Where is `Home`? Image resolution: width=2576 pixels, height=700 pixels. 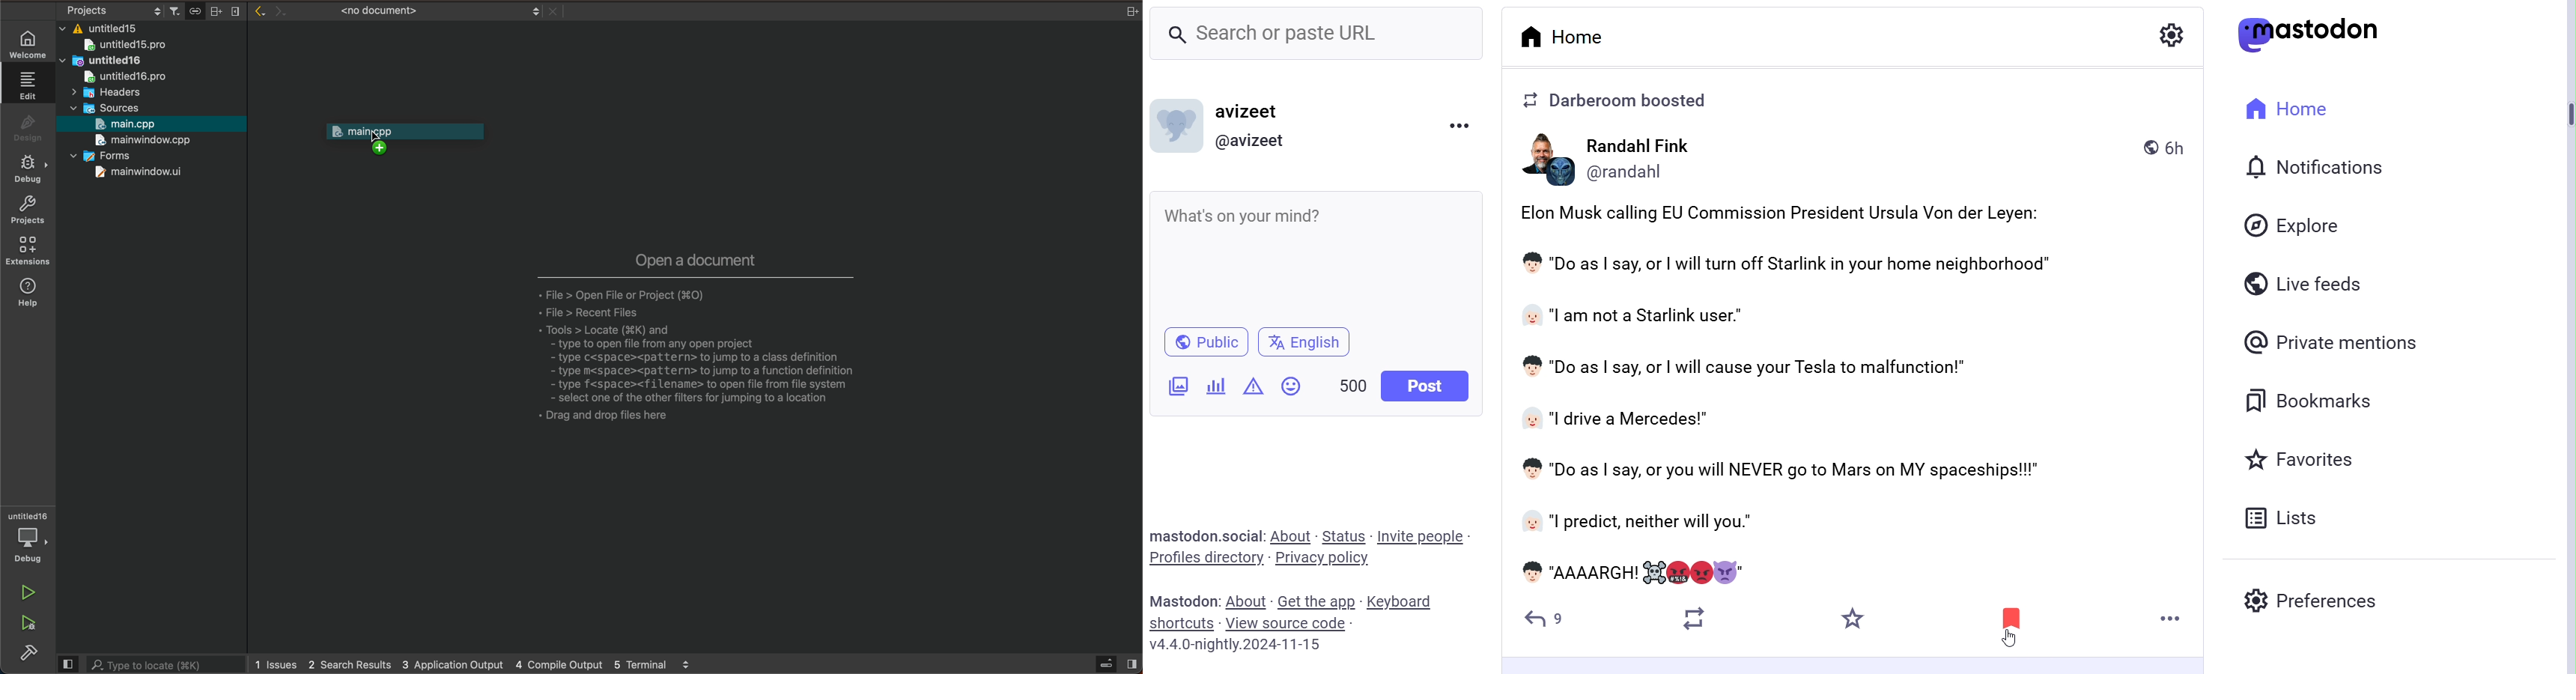 Home is located at coordinates (1569, 34).